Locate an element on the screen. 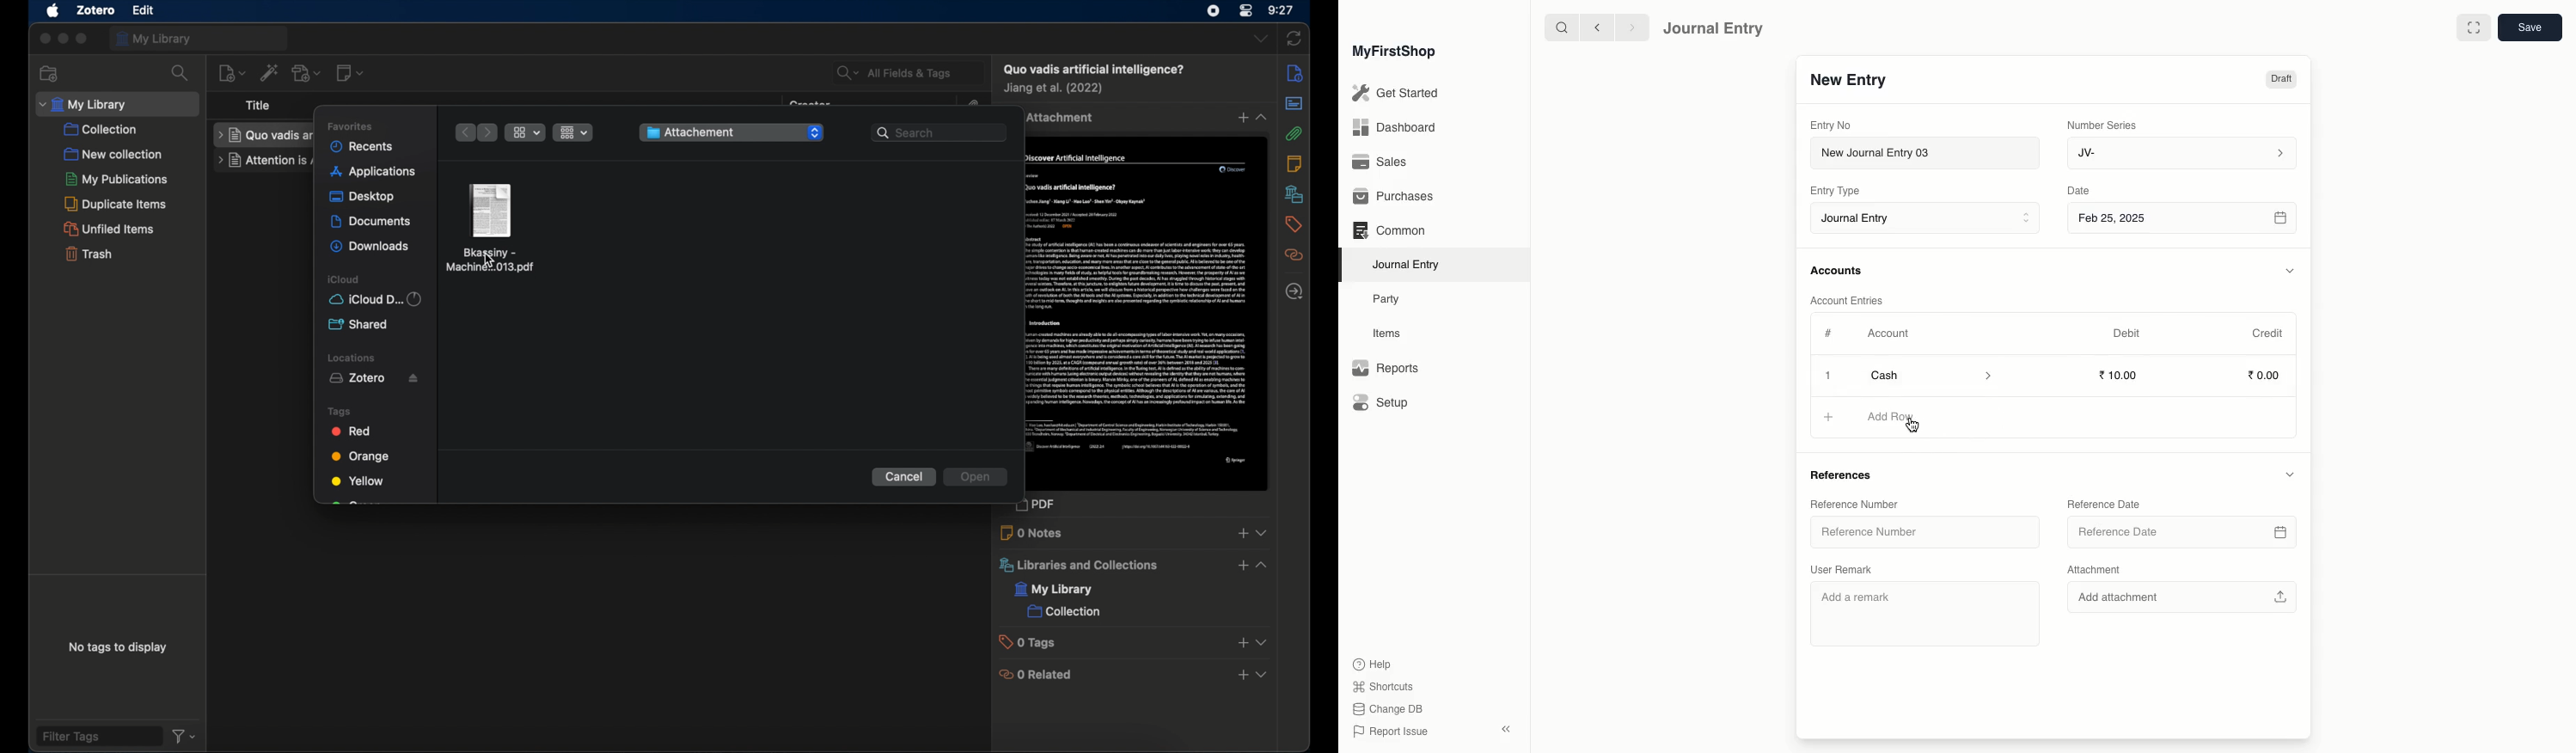  JV- is located at coordinates (2180, 153).